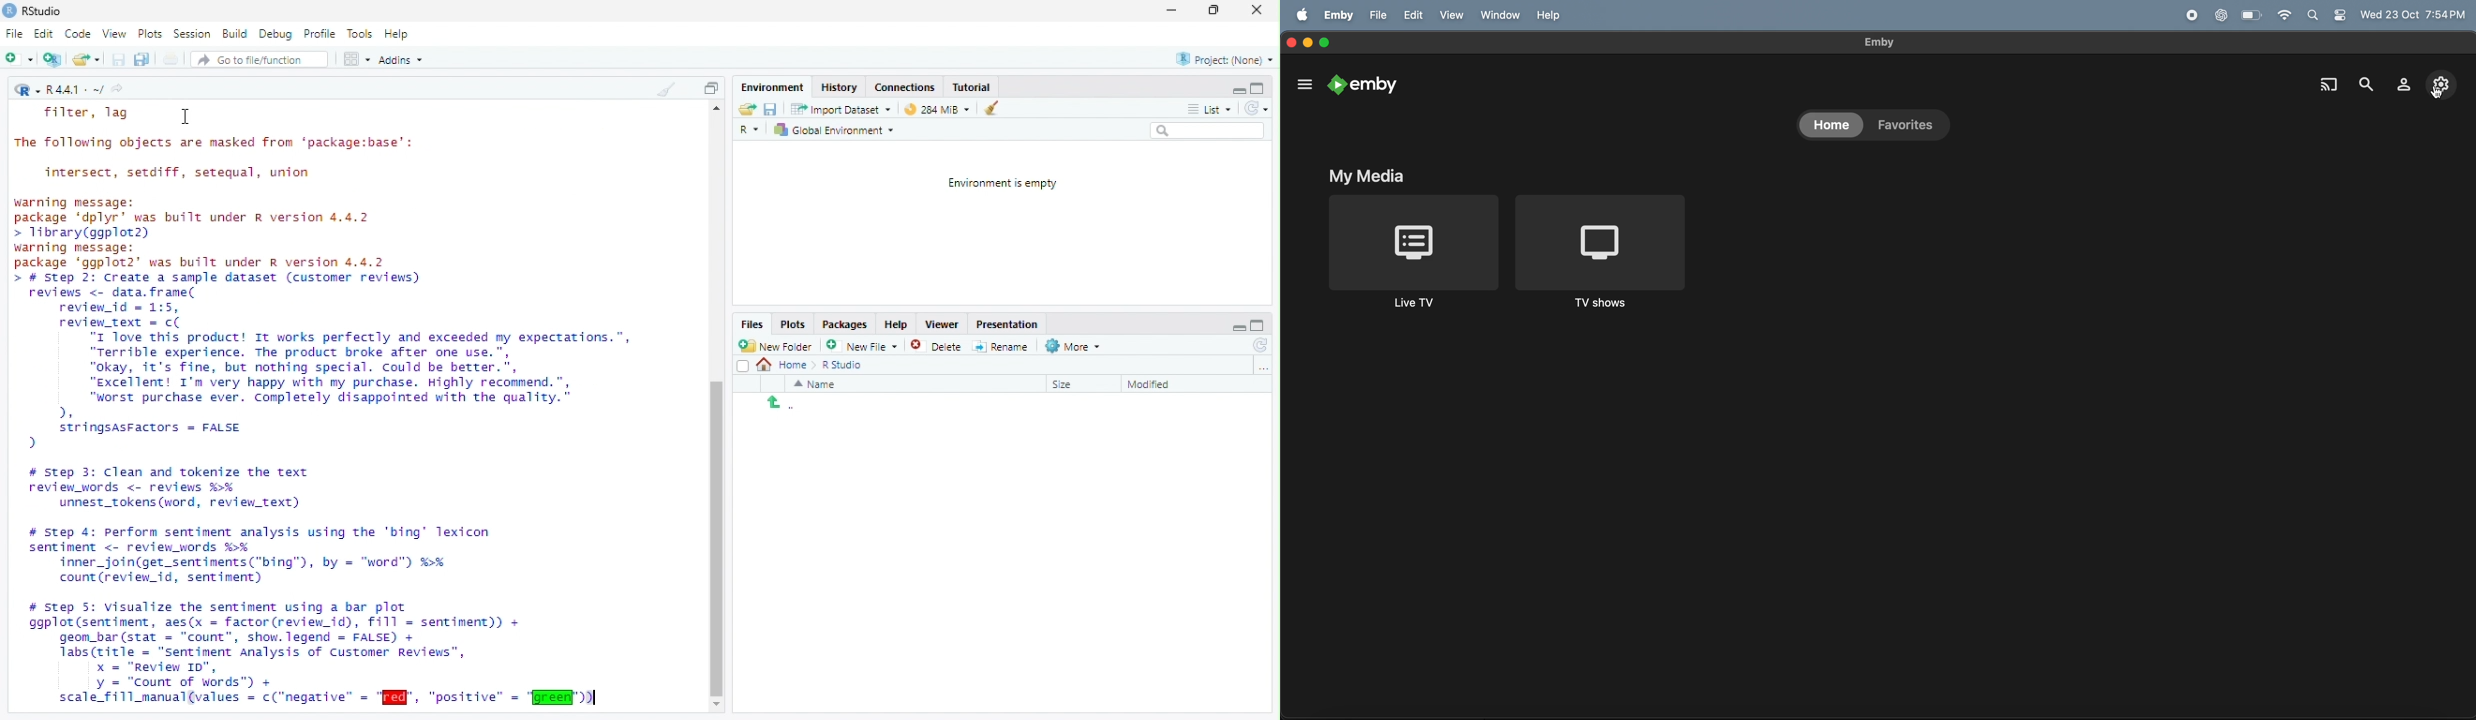  Describe the element at coordinates (845, 325) in the screenshot. I see `Packages` at that location.